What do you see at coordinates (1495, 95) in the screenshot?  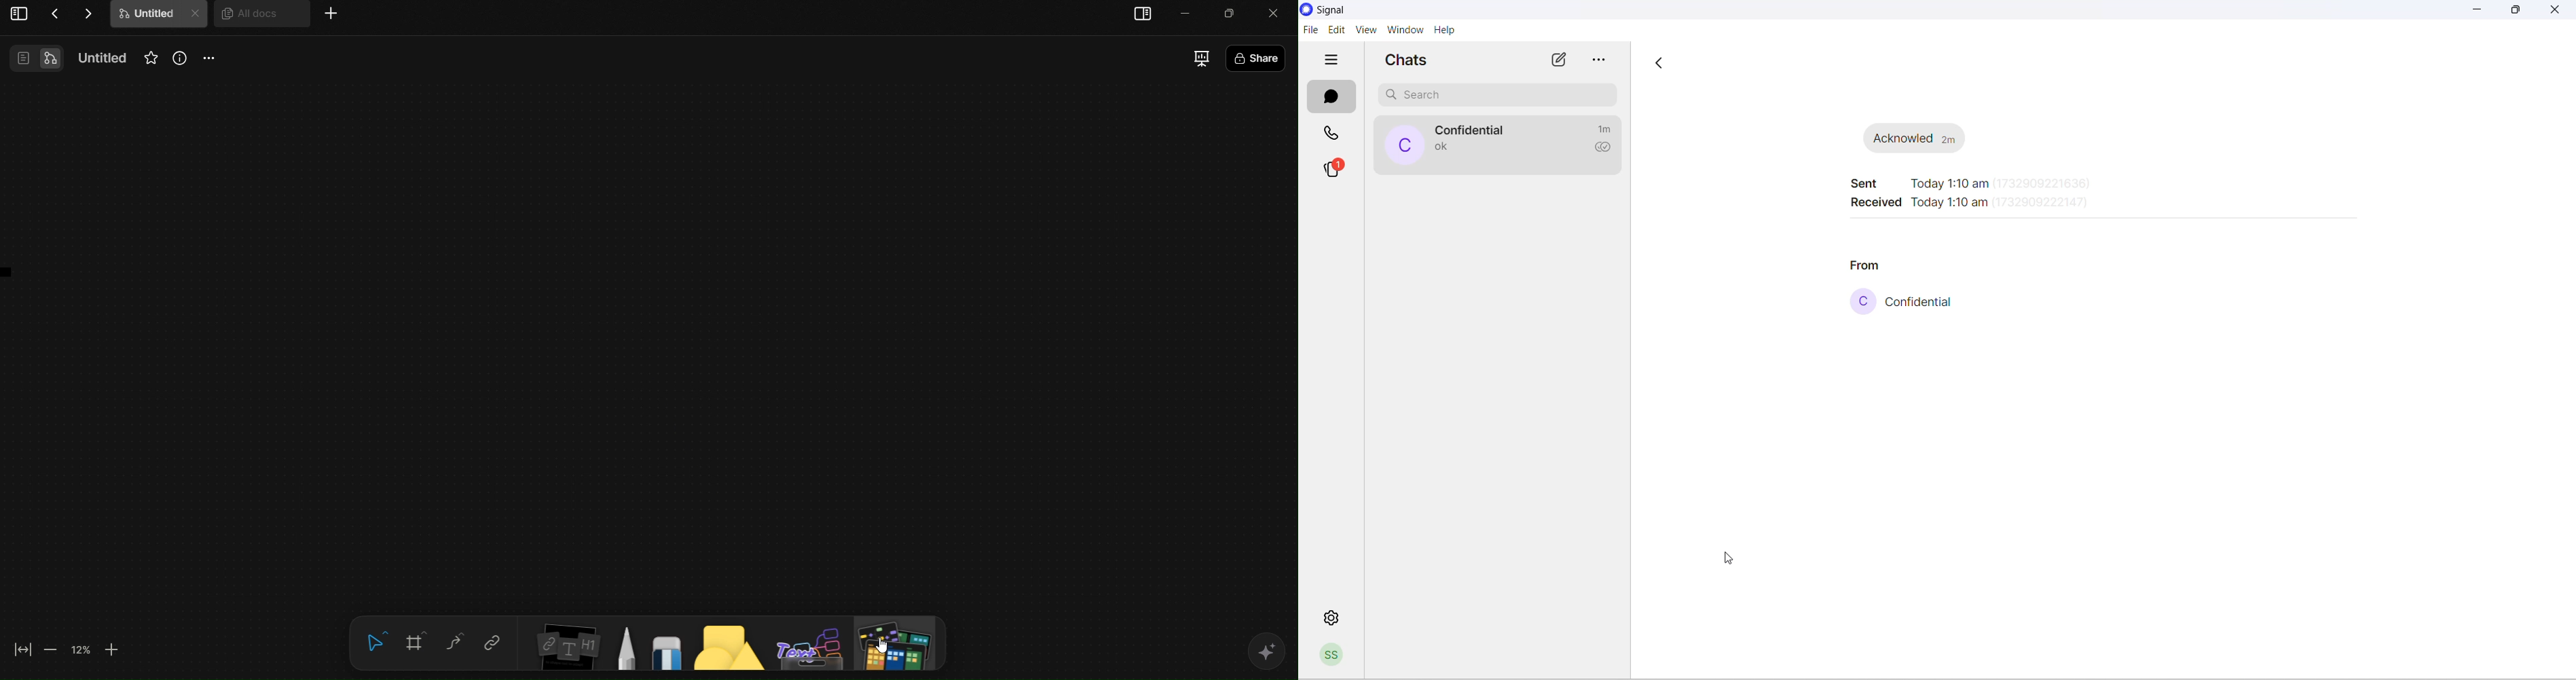 I see `search chat` at bounding box center [1495, 95].